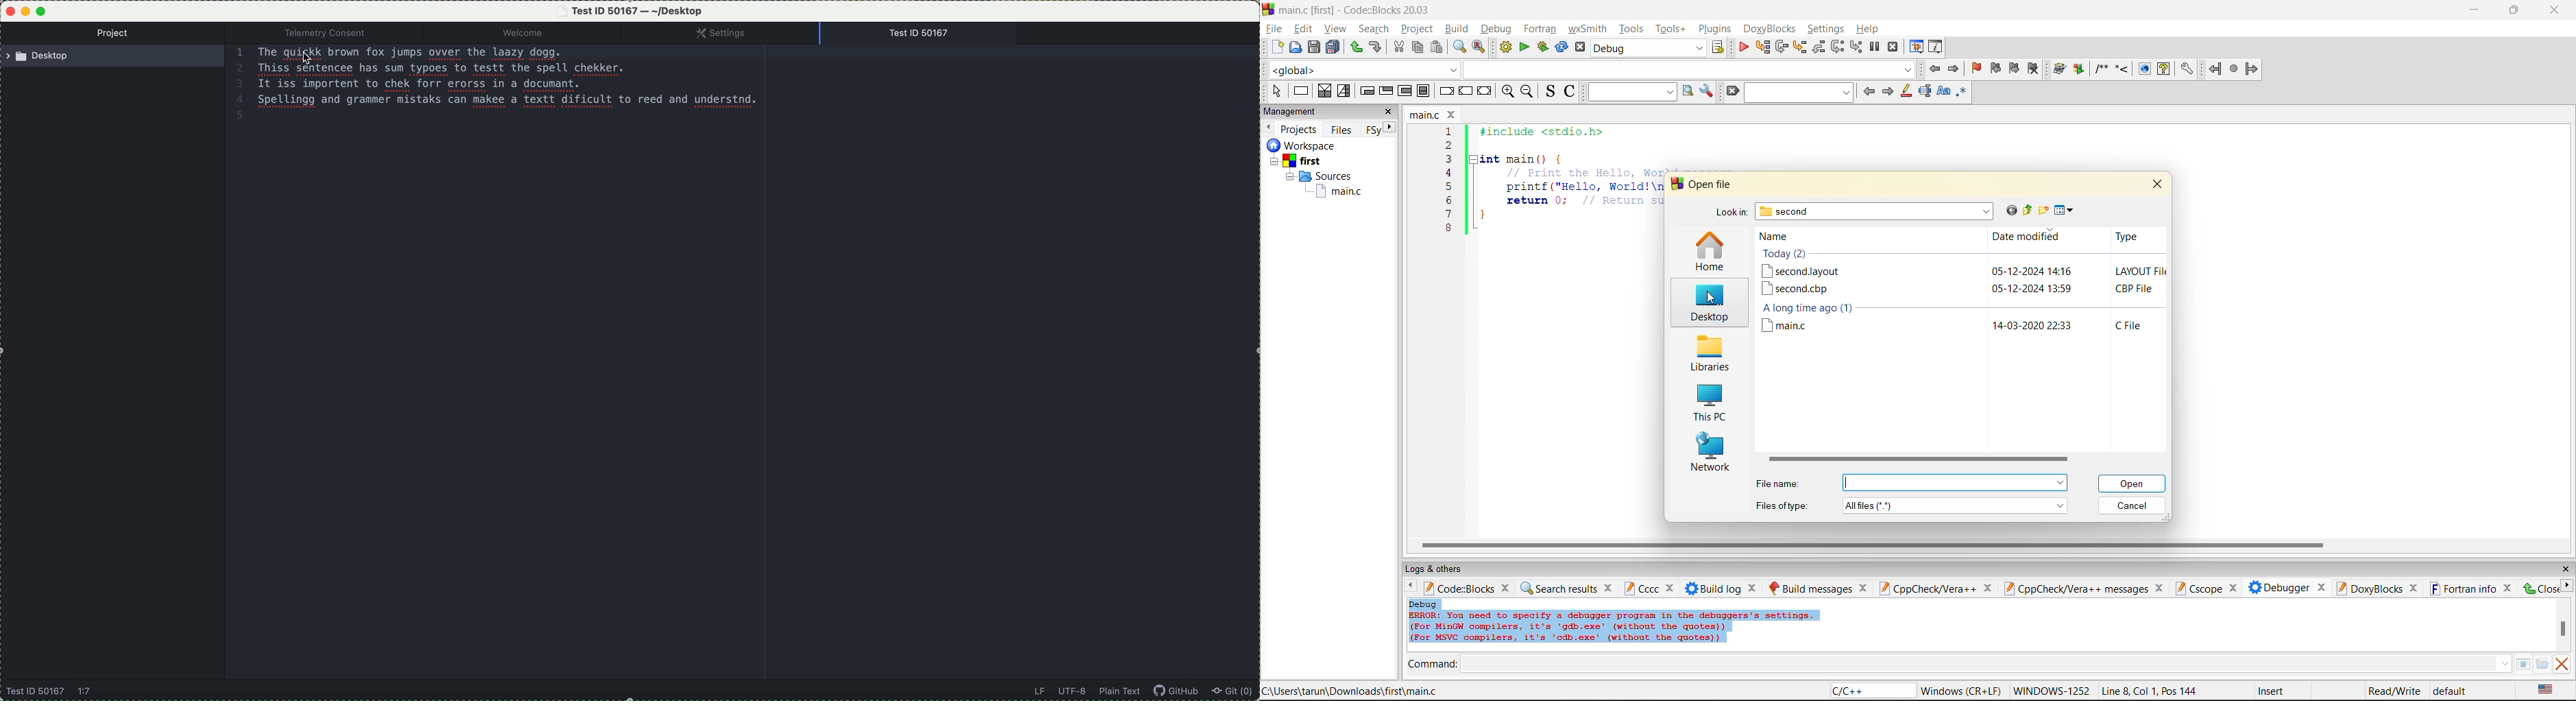 This screenshot has width=2576, height=728. Describe the element at coordinates (2130, 325) in the screenshot. I see `file type` at that location.